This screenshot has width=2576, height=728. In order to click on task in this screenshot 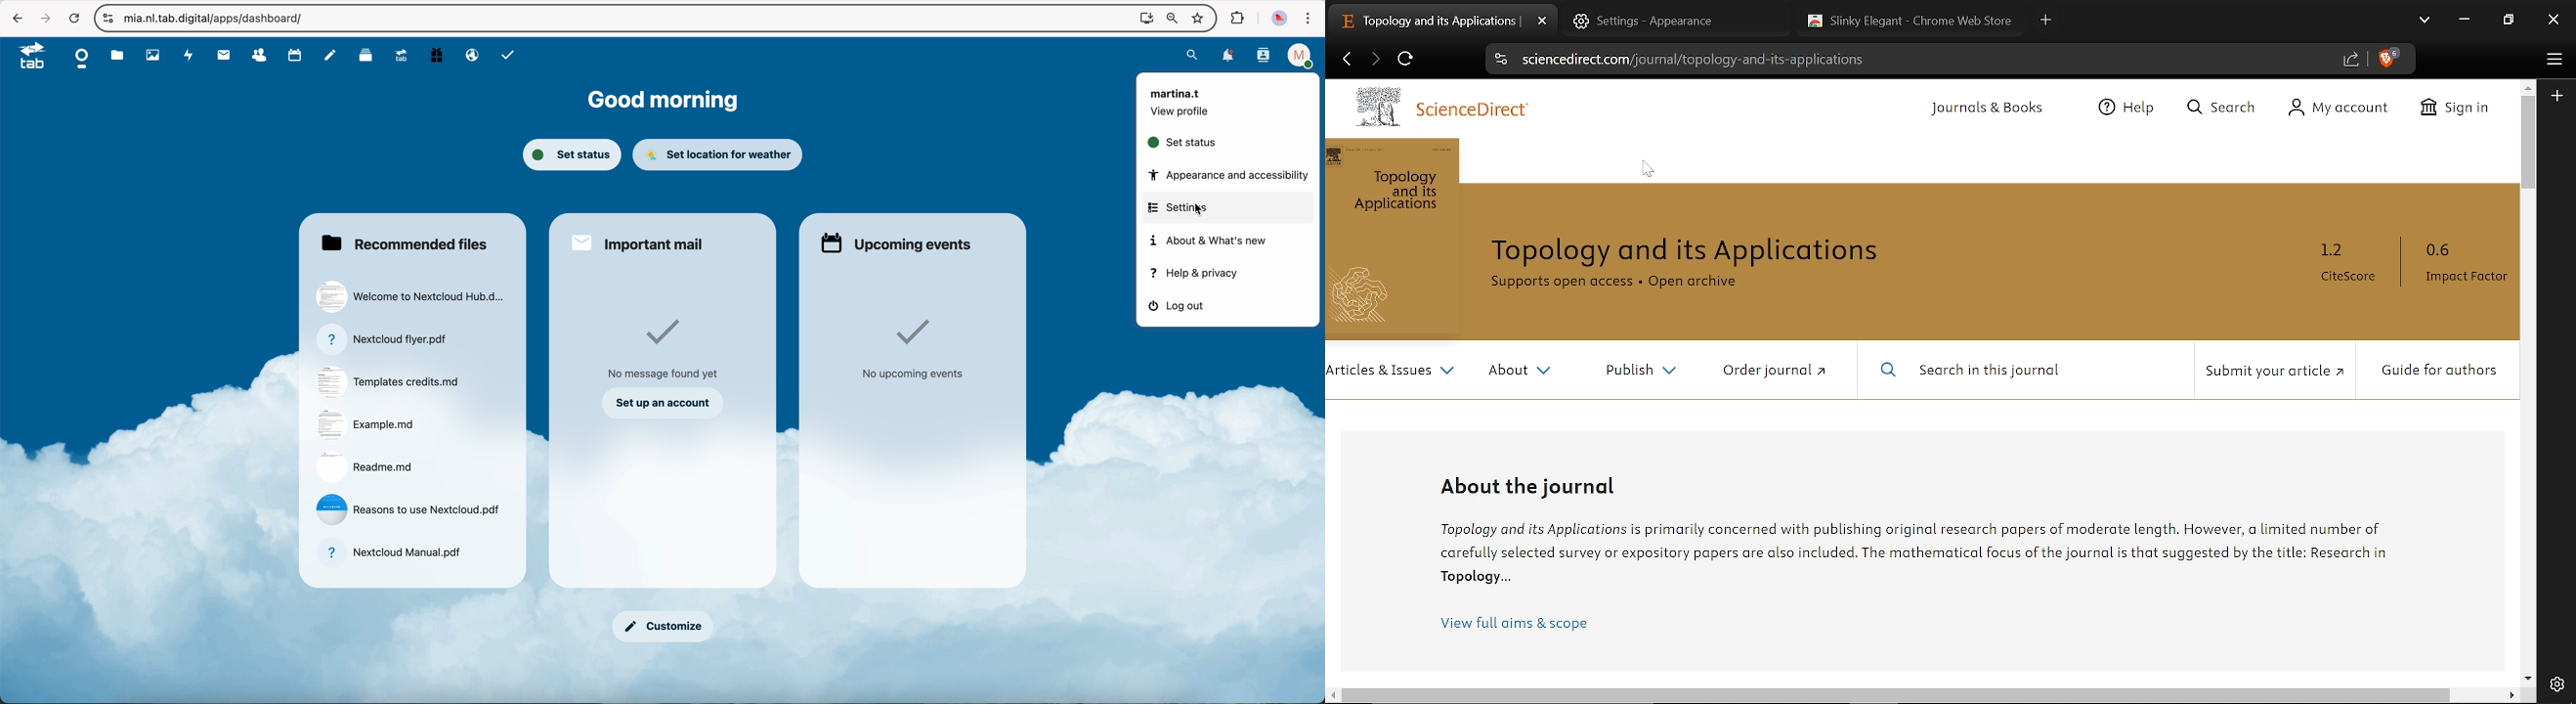, I will do `click(509, 56)`.